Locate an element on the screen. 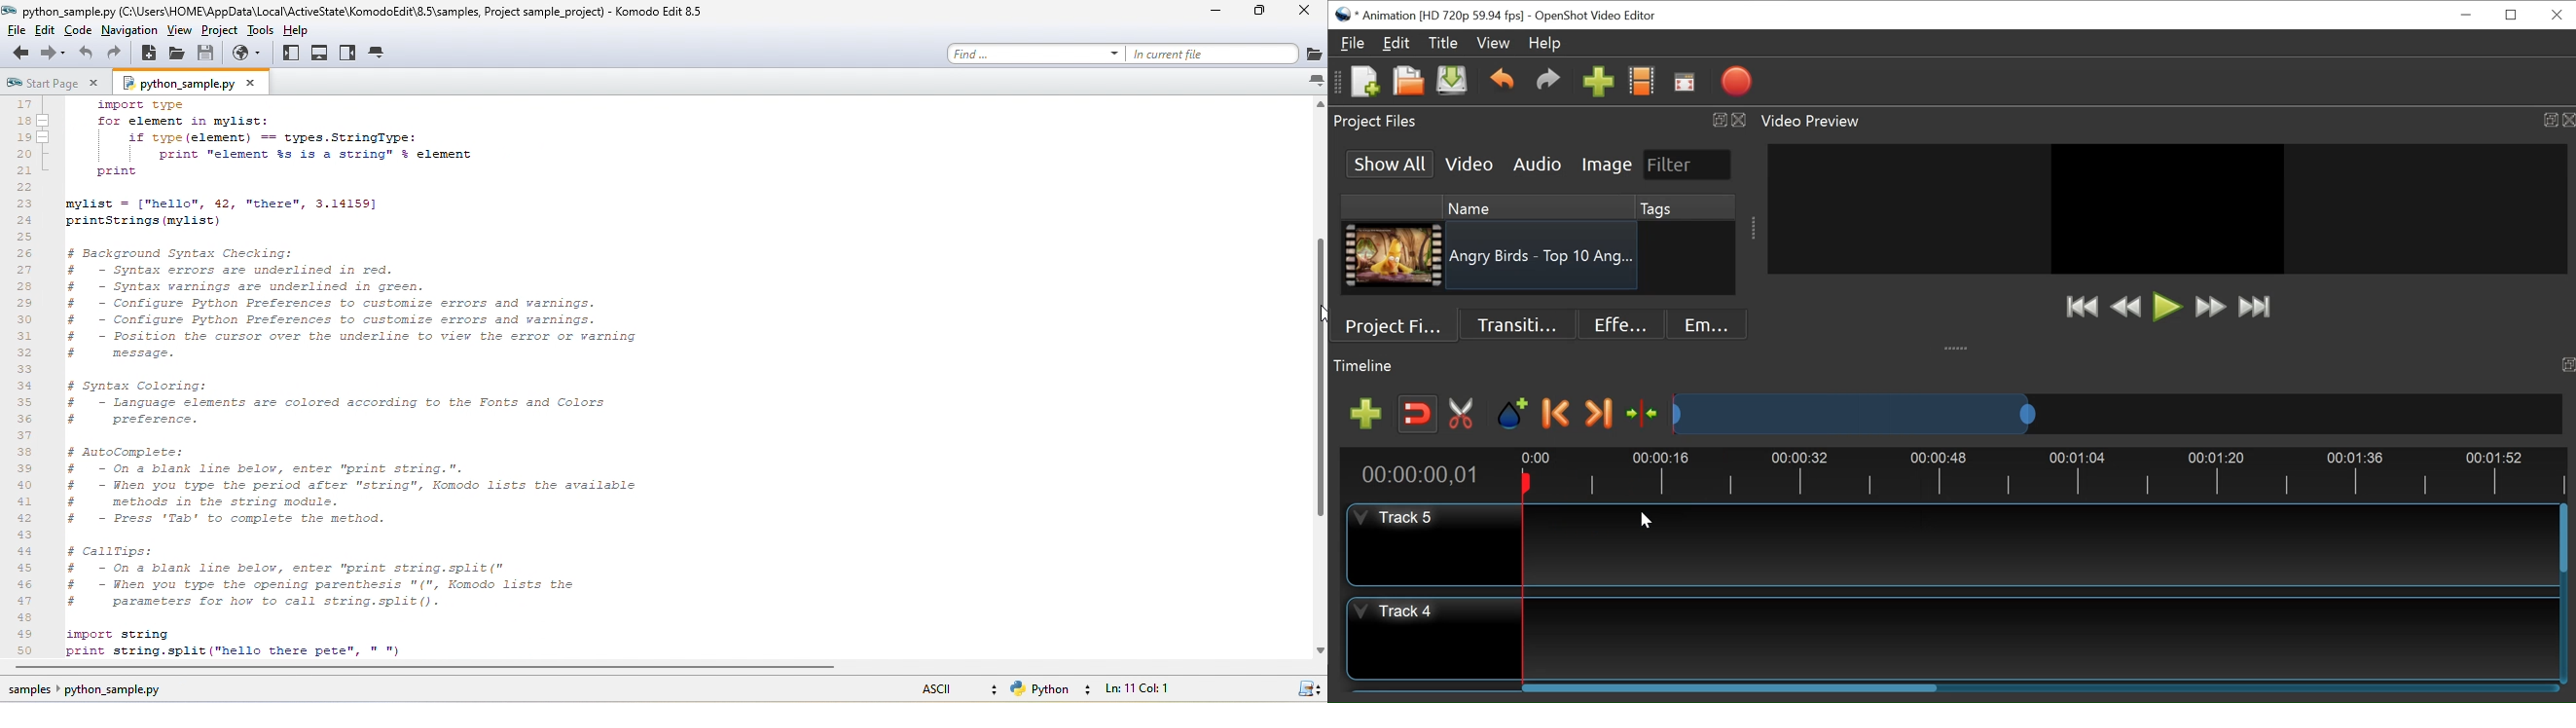 This screenshot has height=728, width=2576. syntax checking is located at coordinates (1308, 686).